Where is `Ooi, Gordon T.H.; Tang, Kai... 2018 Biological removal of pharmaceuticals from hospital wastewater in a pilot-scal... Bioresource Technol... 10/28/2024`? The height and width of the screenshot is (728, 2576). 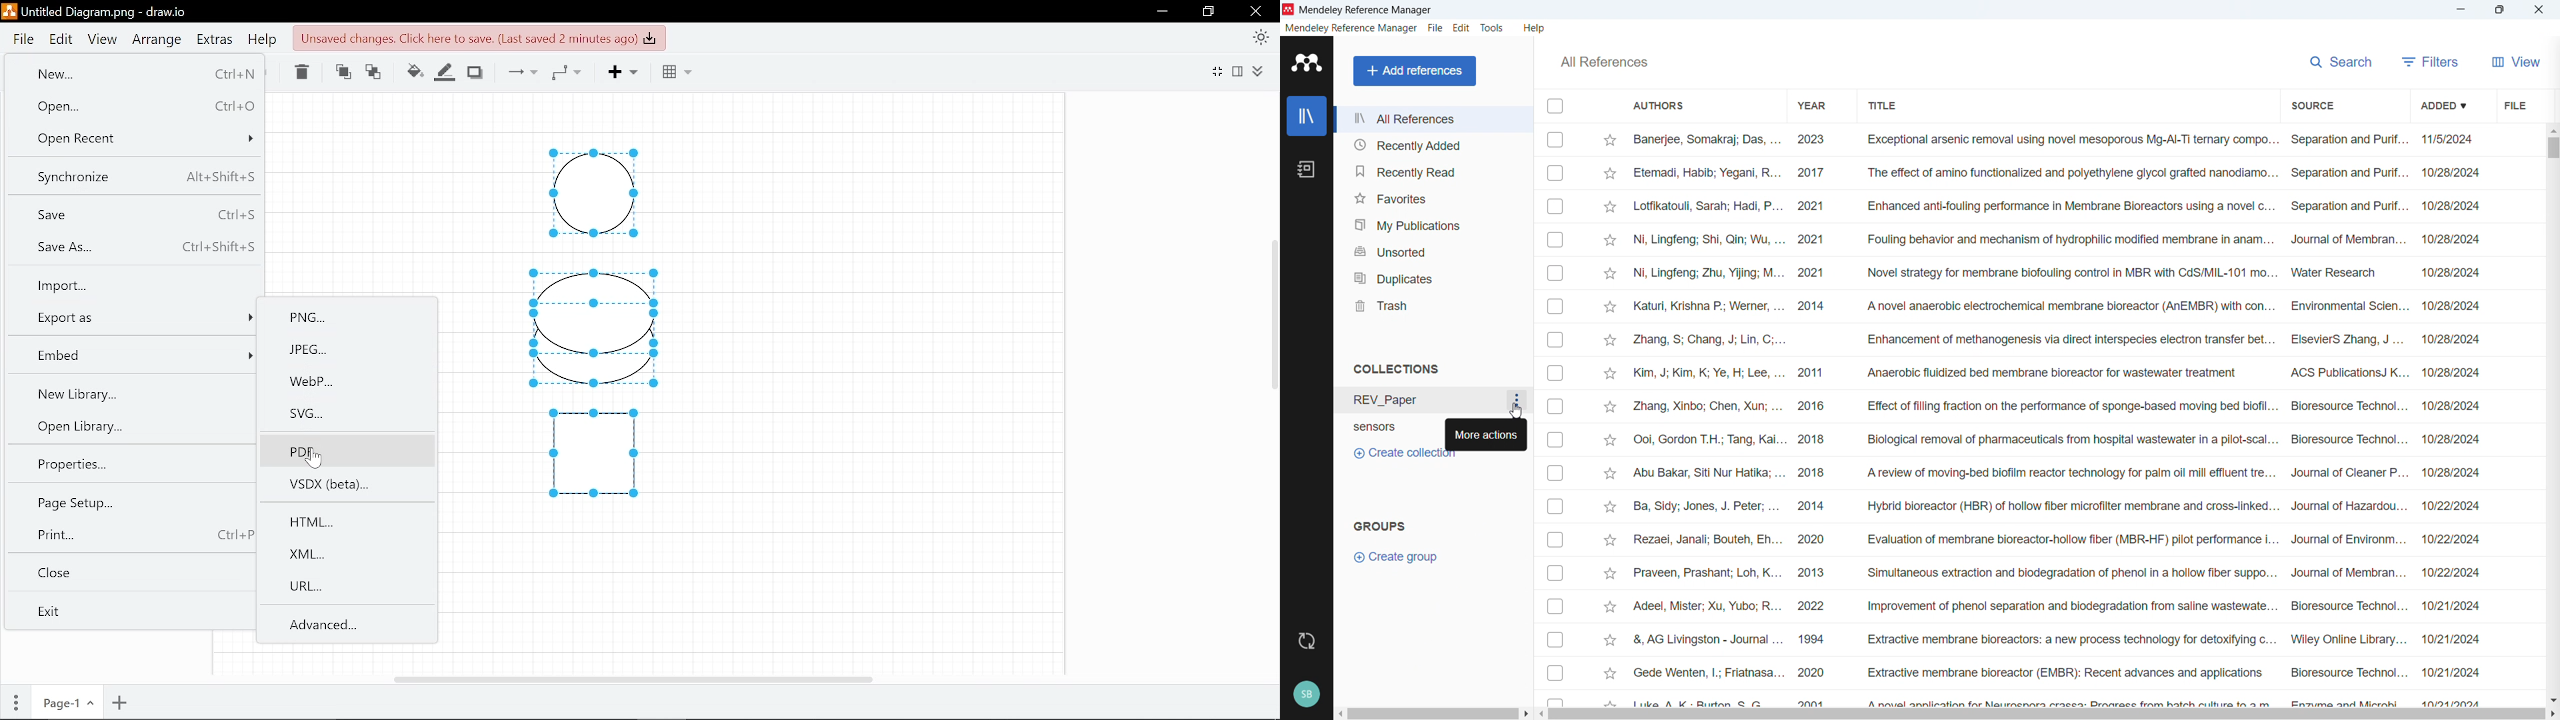
Ooi, Gordon T.H.; Tang, Kai... 2018 Biological removal of pharmaceuticals from hospital wastewater in a pilot-scal... Bioresource Technol... 10/28/2024 is located at coordinates (2057, 439).